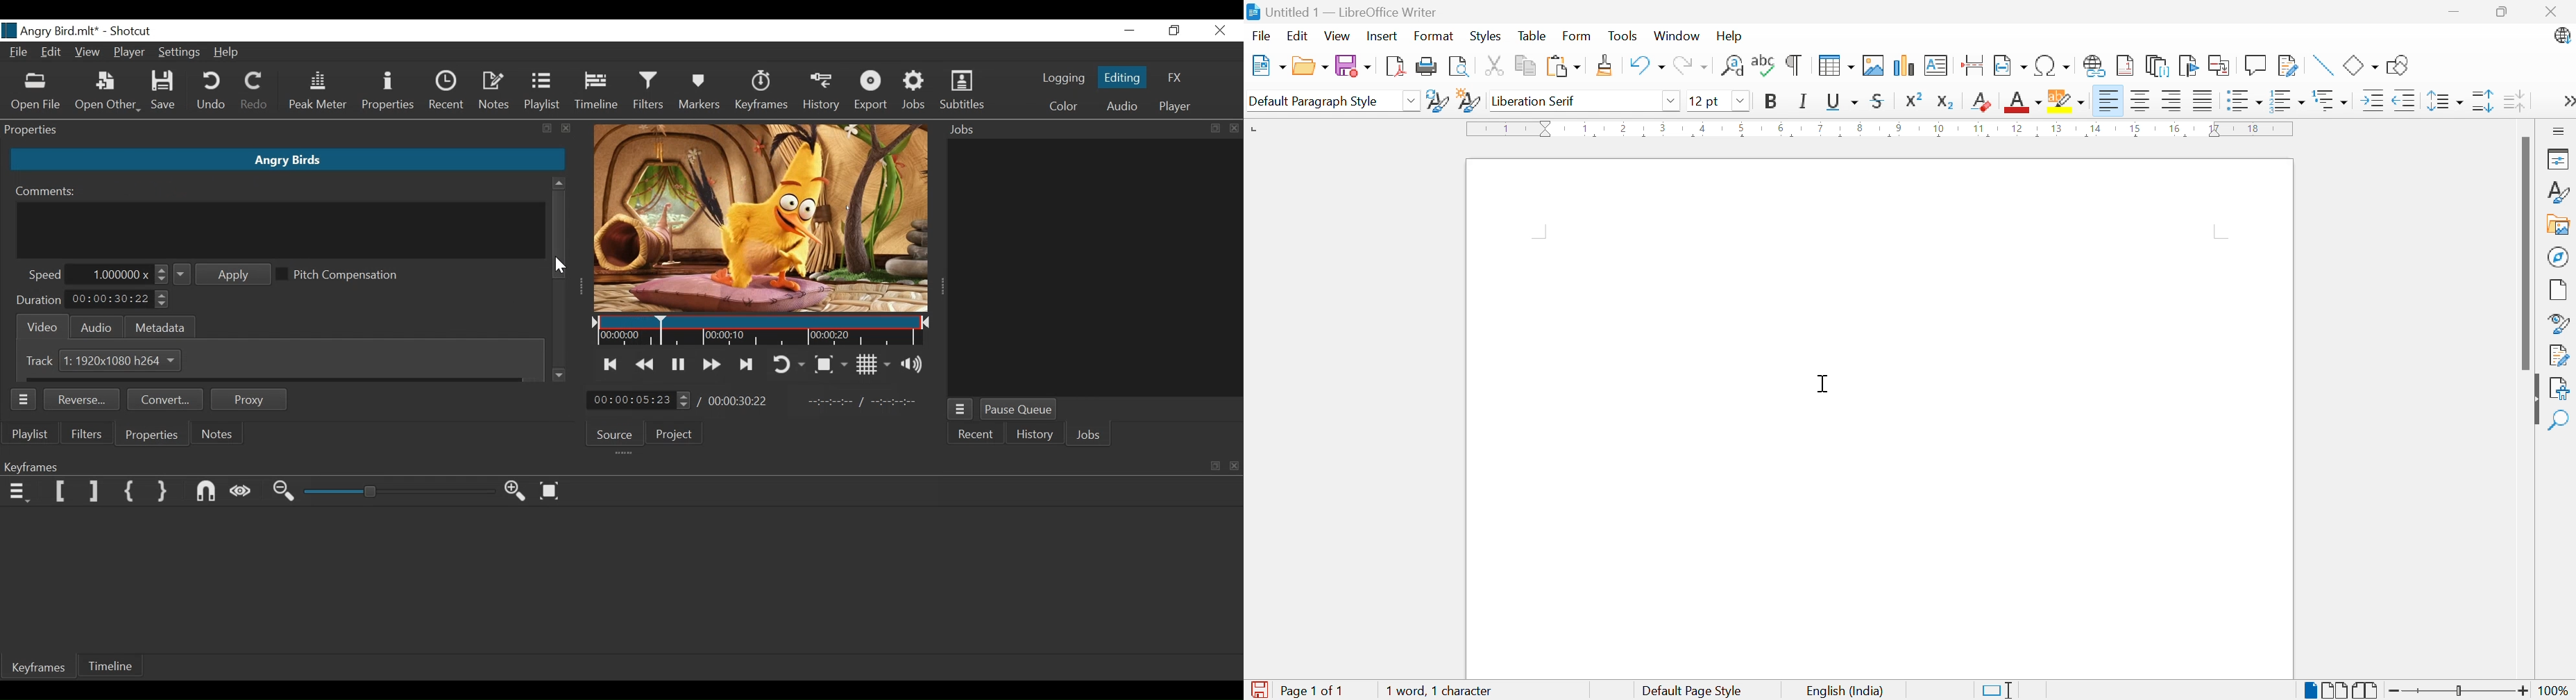 This screenshot has width=2576, height=700. Describe the element at coordinates (119, 274) in the screenshot. I see `Speed Field` at that location.